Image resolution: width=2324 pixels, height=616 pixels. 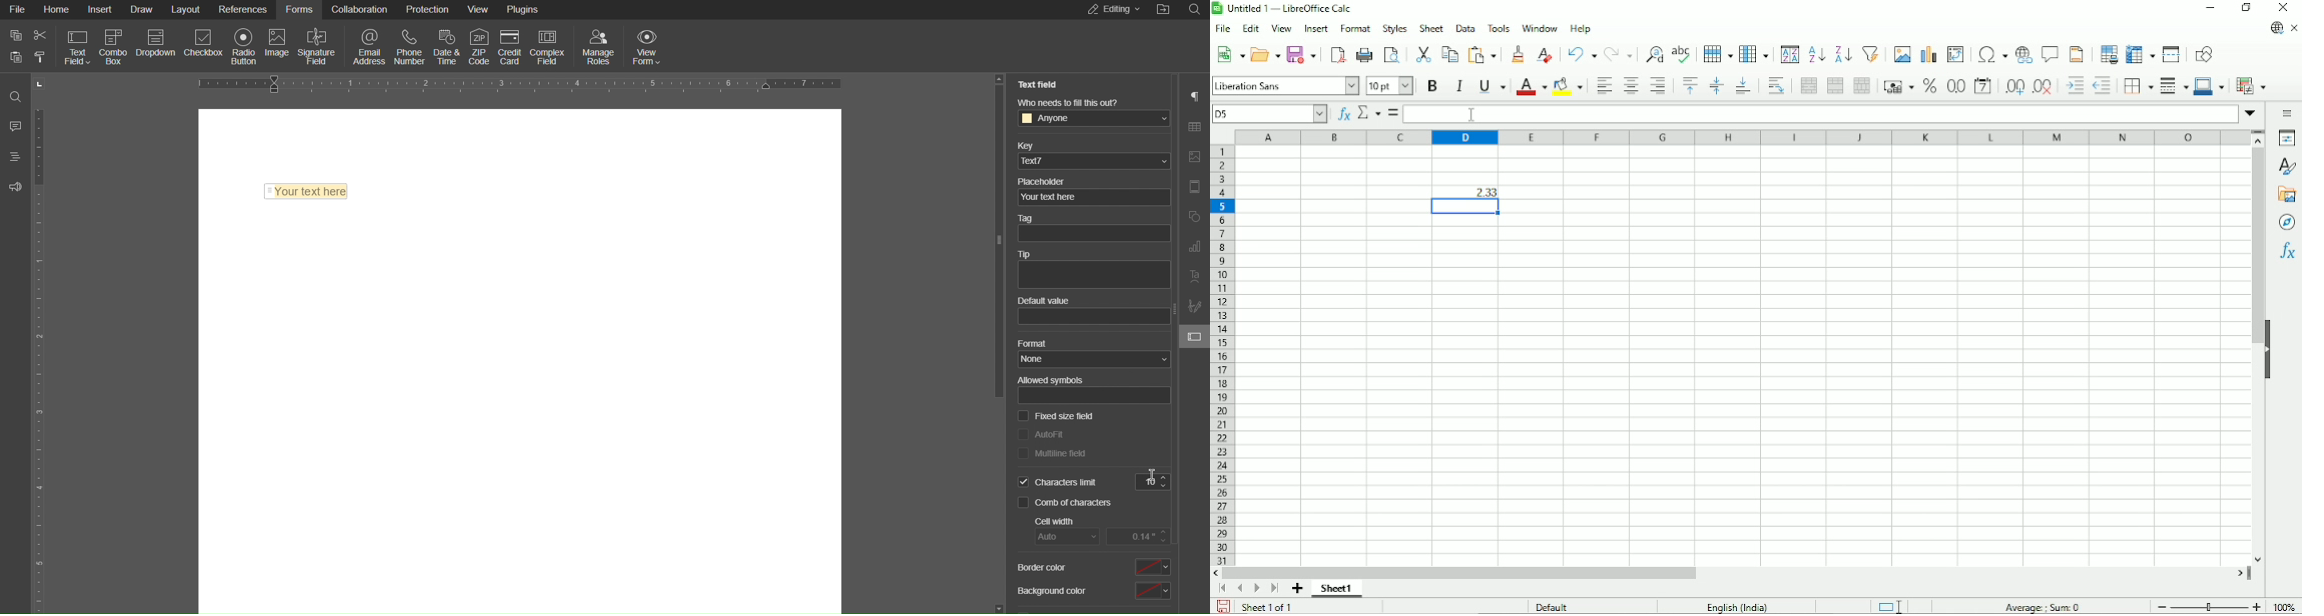 What do you see at coordinates (480, 9) in the screenshot?
I see `view` at bounding box center [480, 9].